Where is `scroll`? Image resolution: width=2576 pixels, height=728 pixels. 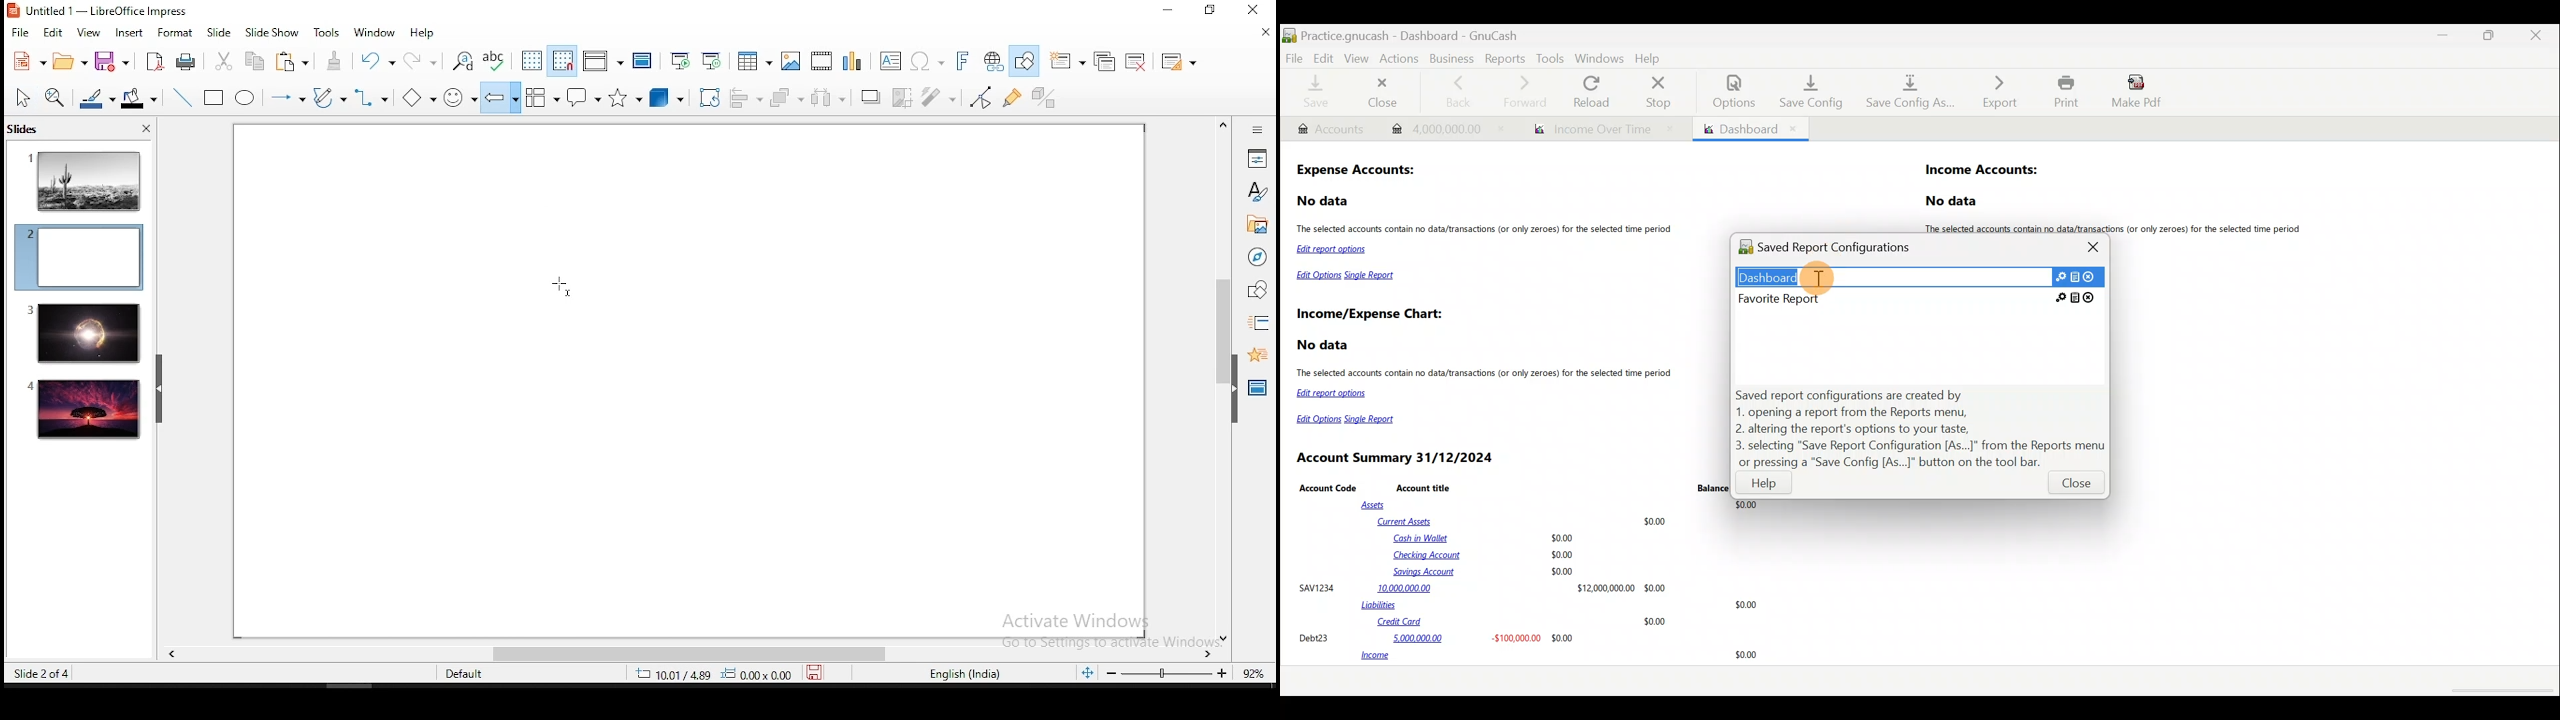 scroll is located at coordinates (2500, 691).